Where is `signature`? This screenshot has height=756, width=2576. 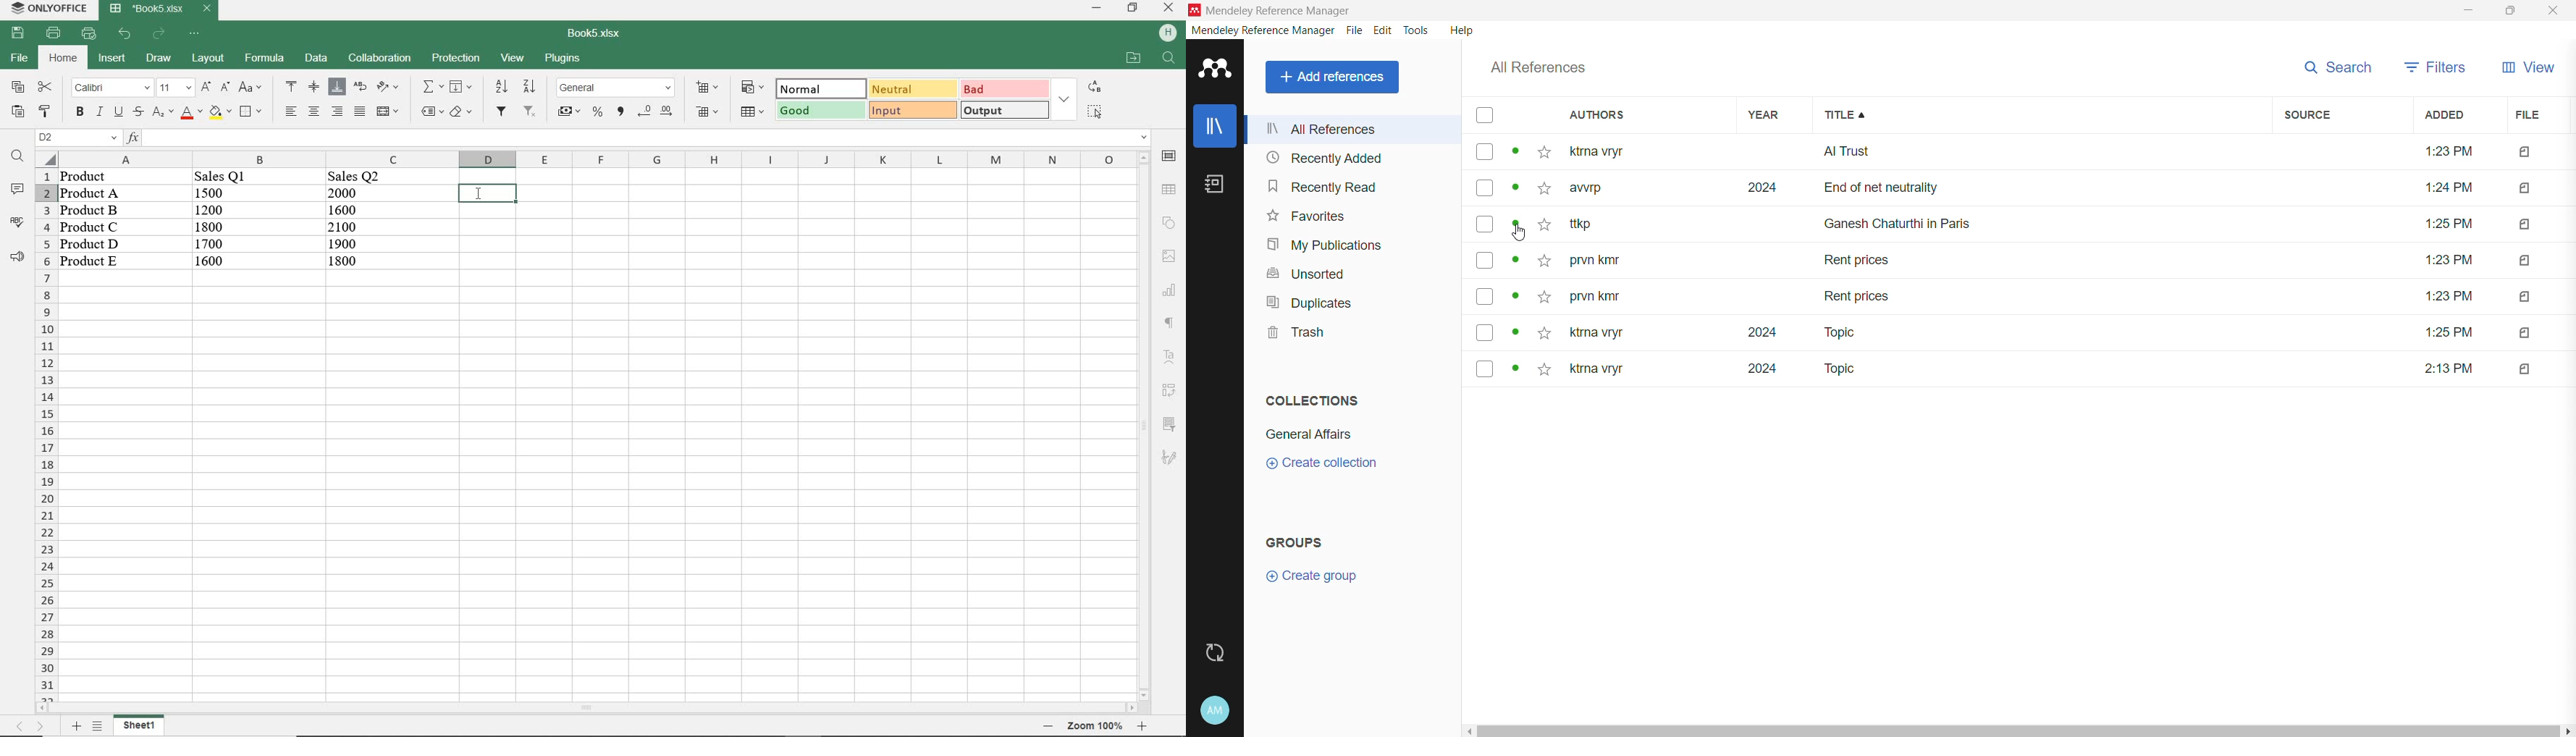
signature is located at coordinates (1169, 459).